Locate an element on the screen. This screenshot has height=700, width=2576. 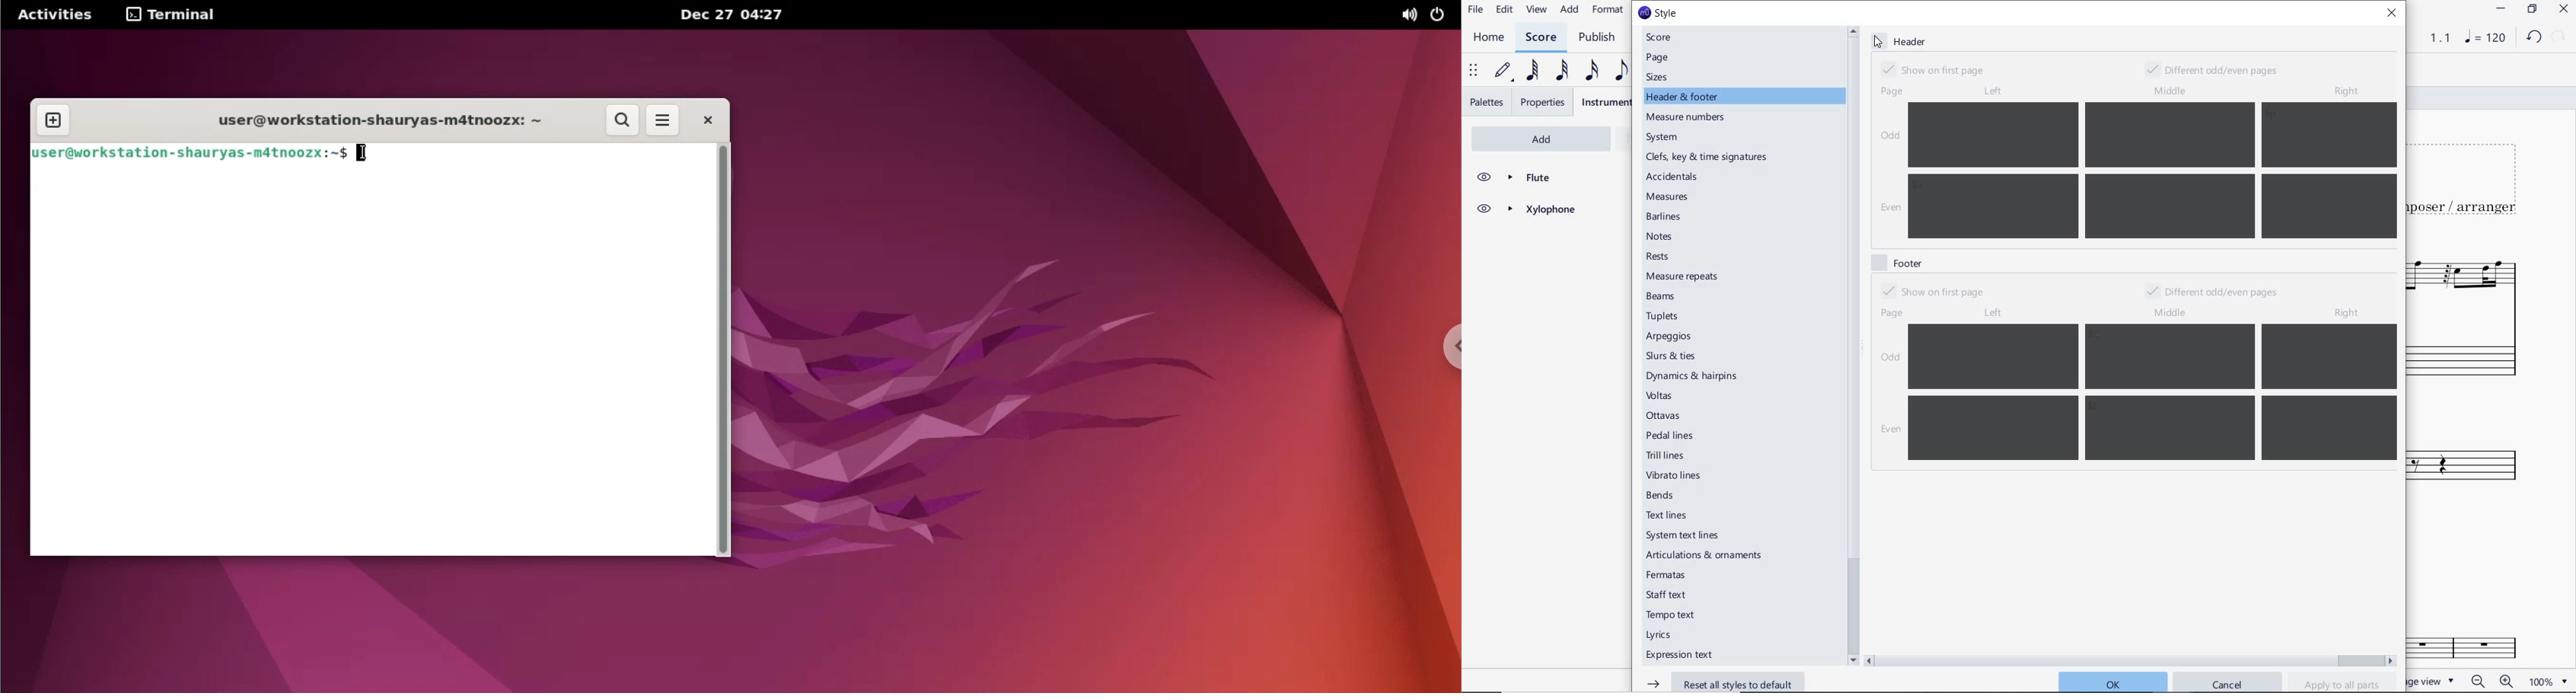
left is located at coordinates (1992, 313).